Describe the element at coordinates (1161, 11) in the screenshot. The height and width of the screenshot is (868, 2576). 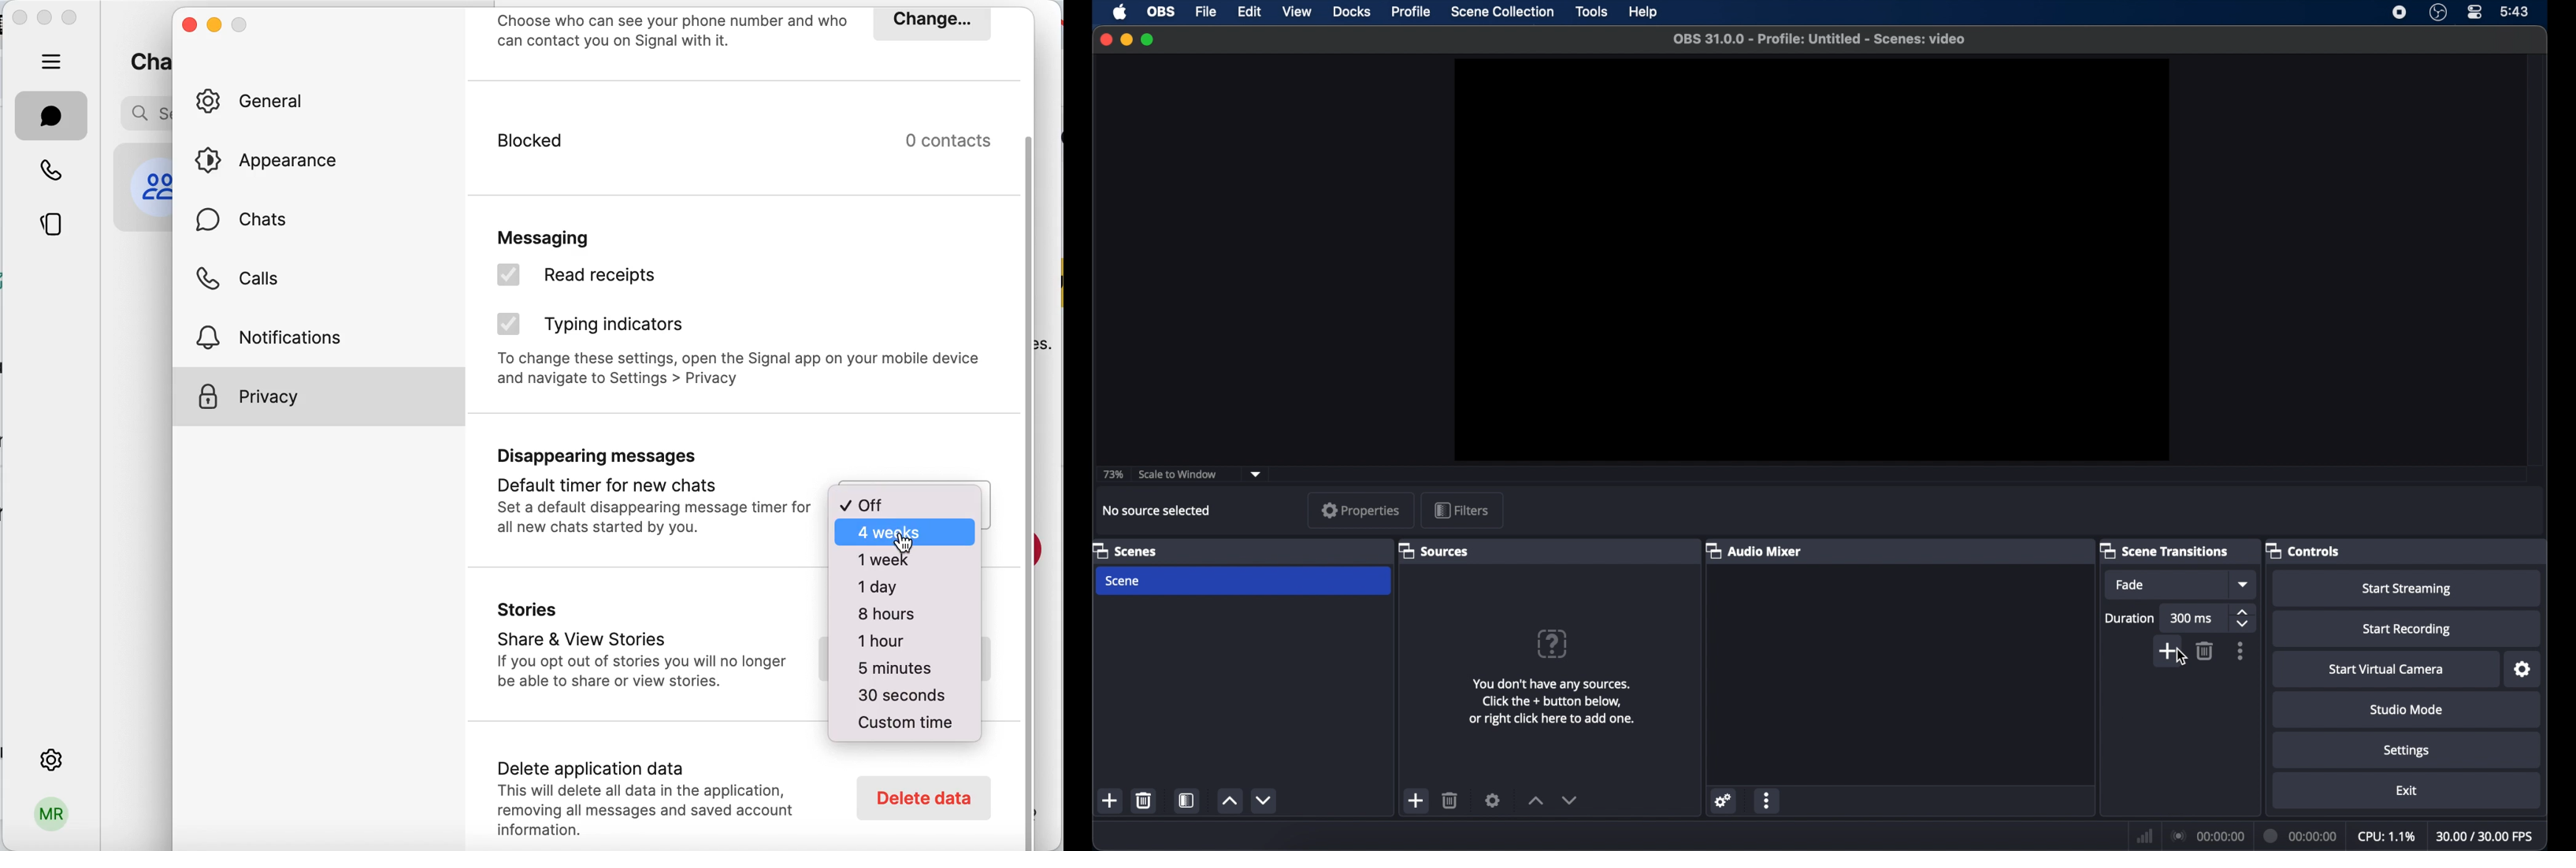
I see `obs` at that location.